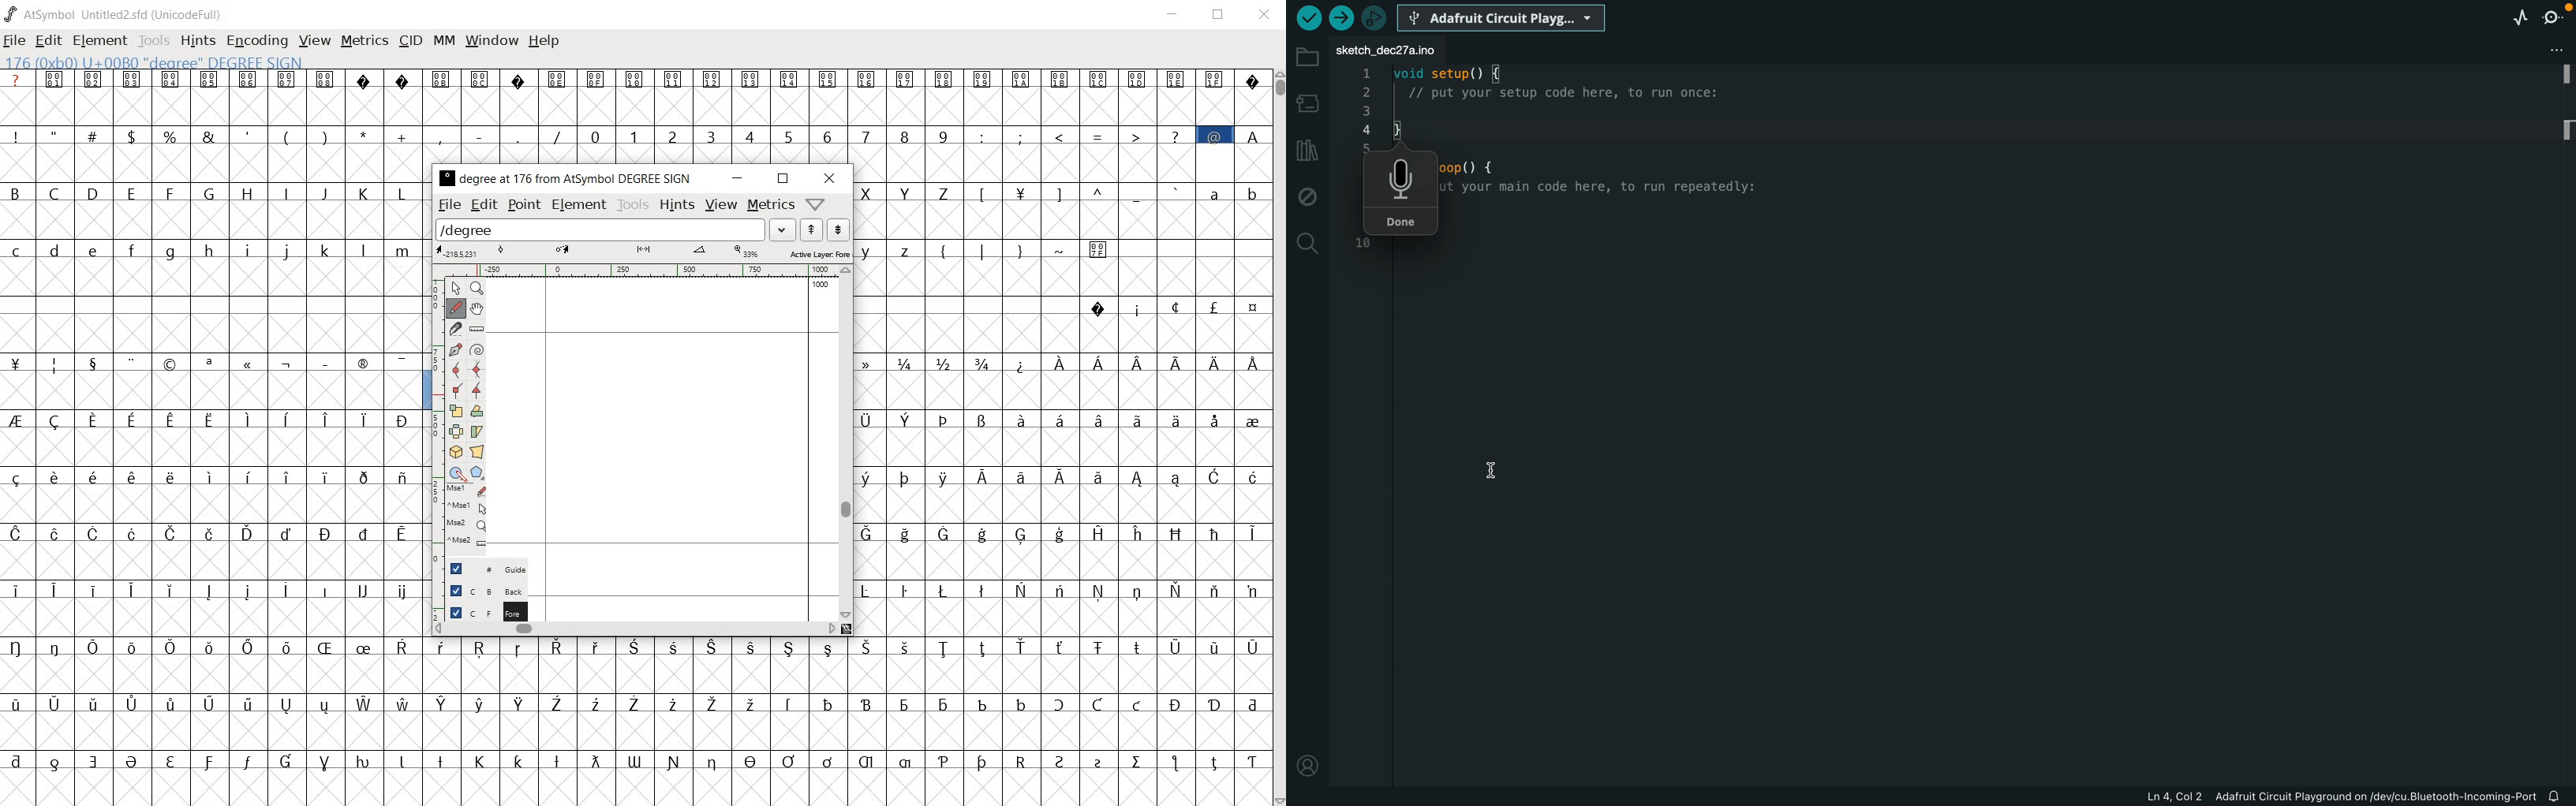 The height and width of the screenshot is (812, 2576). I want to click on Cursor, so click(462, 478).